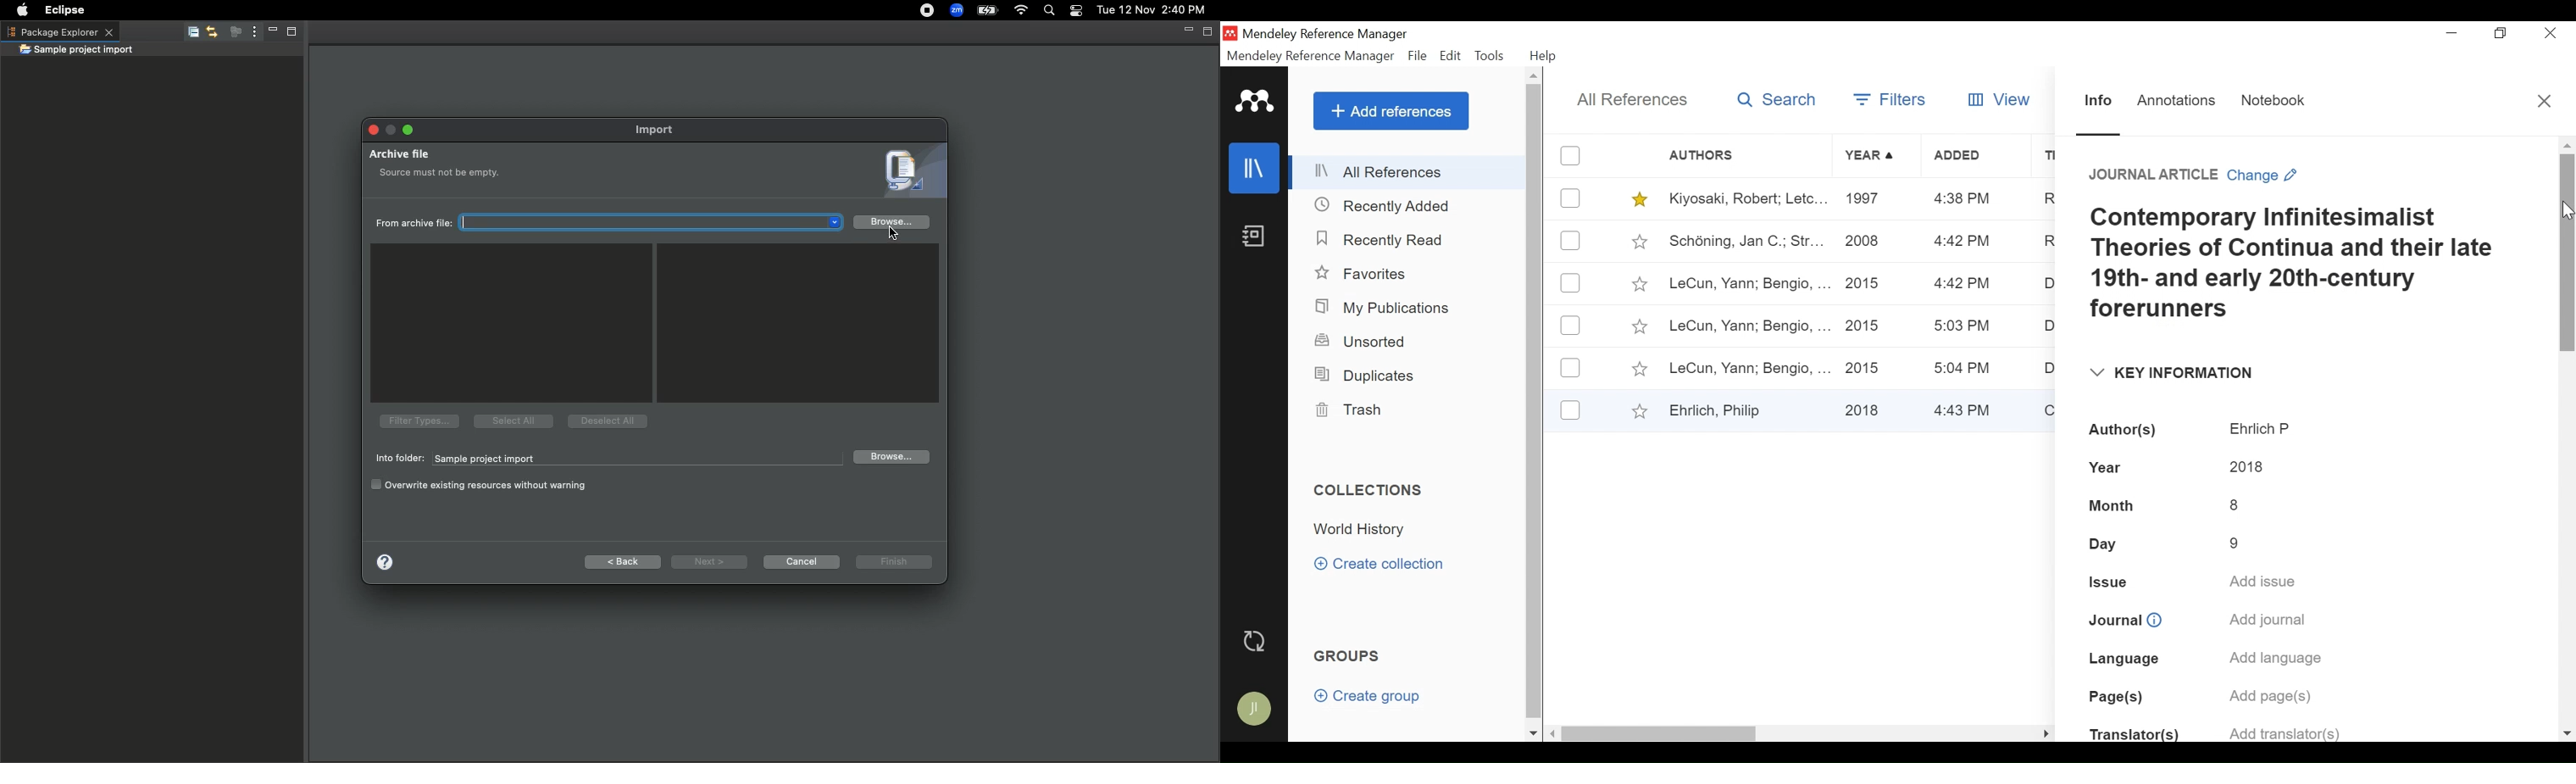  I want to click on Vertical Scroll bar, so click(2567, 254).